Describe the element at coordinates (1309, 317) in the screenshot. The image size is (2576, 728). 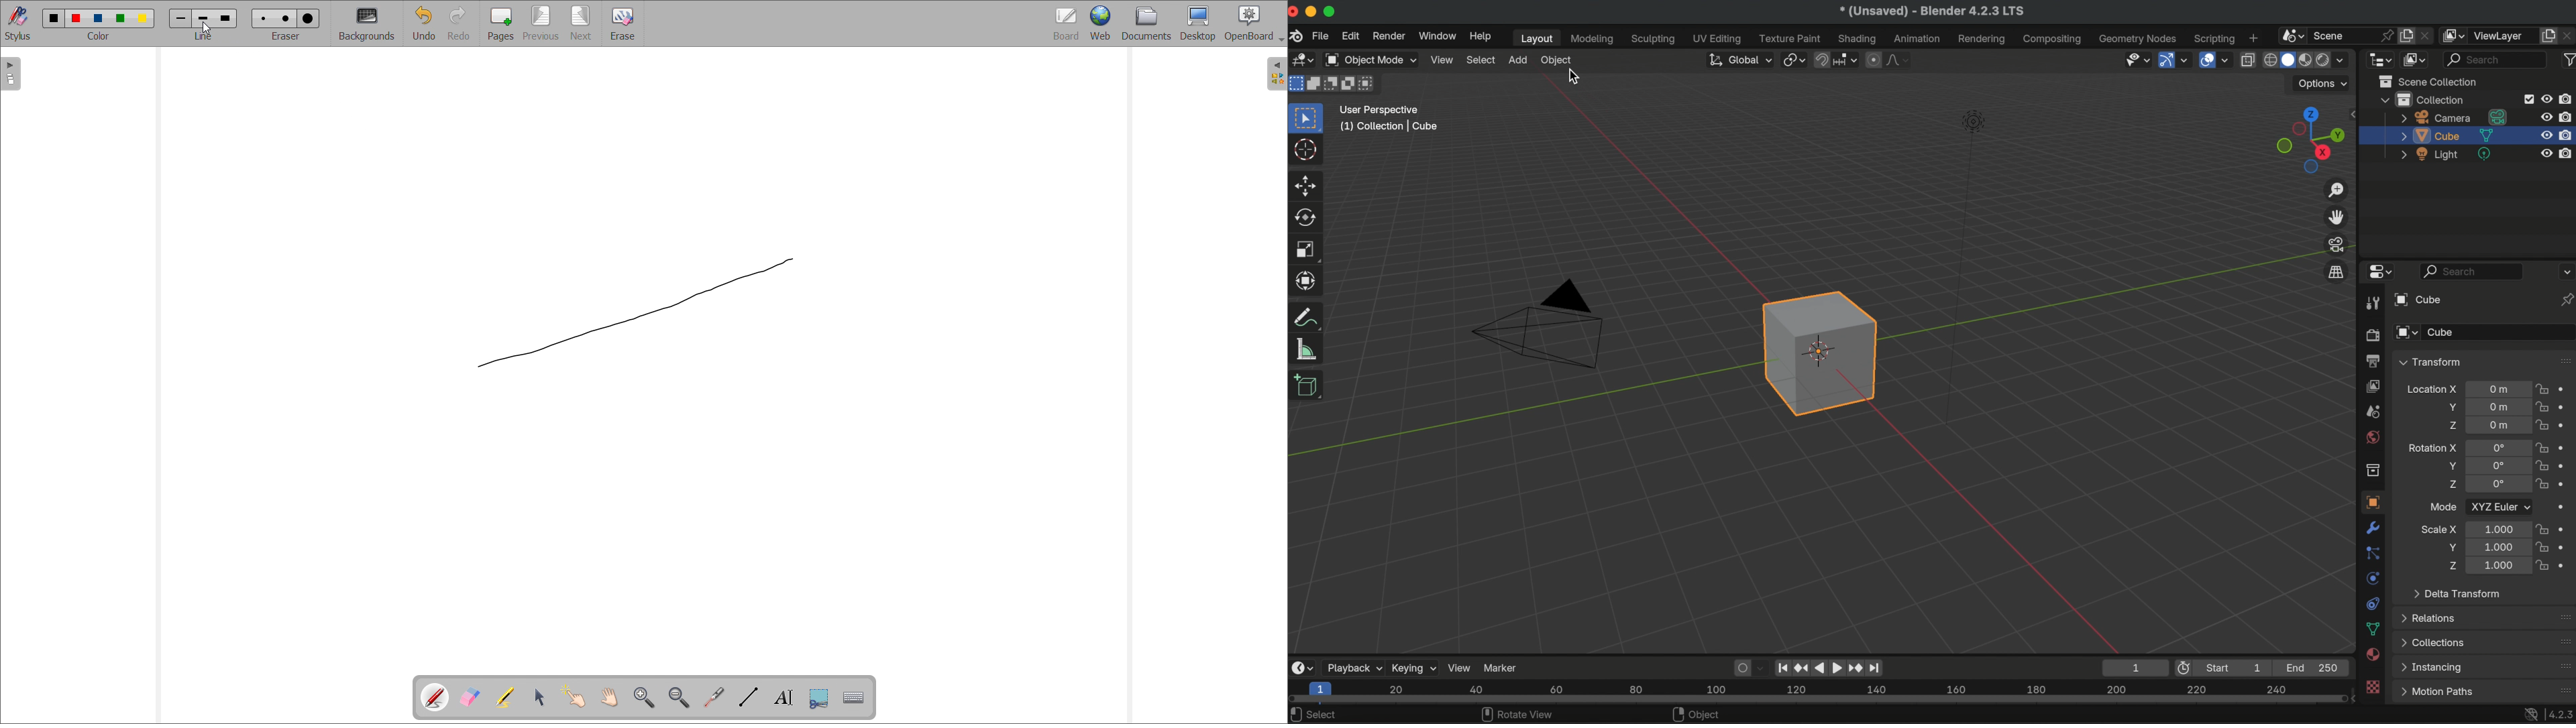
I see `transform` at that location.